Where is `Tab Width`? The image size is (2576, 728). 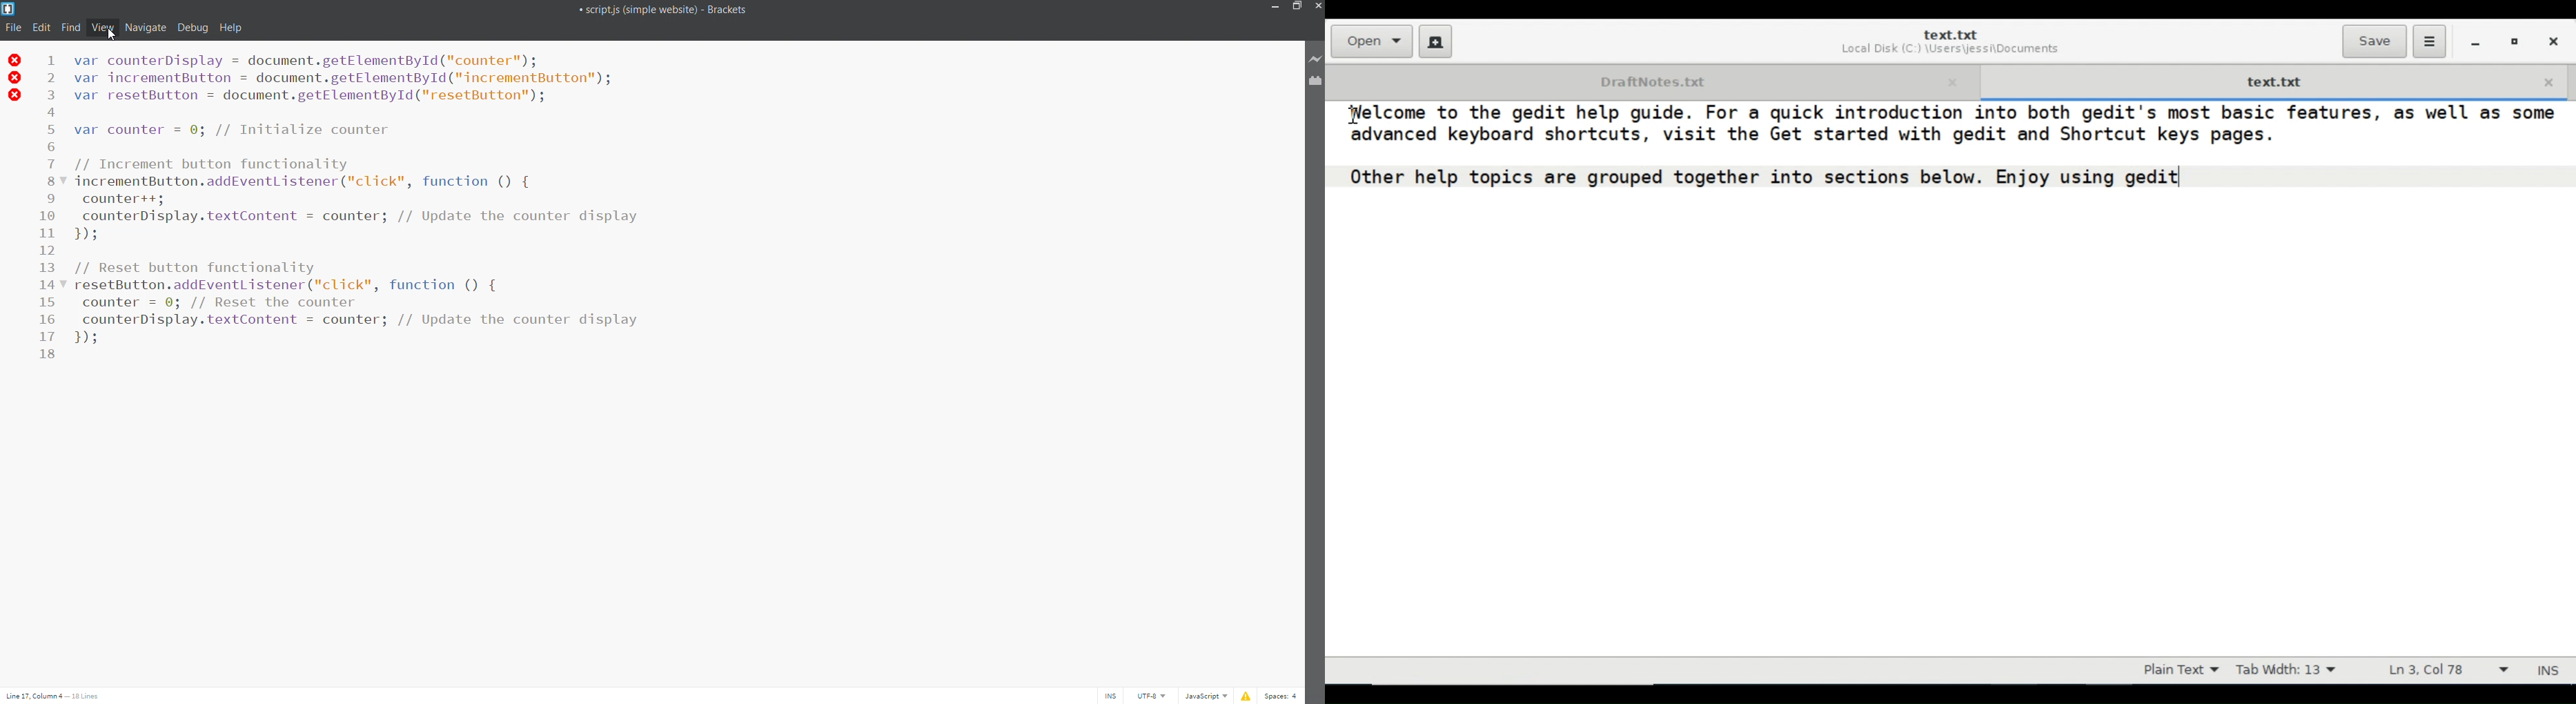
Tab Width is located at coordinates (2286, 670).